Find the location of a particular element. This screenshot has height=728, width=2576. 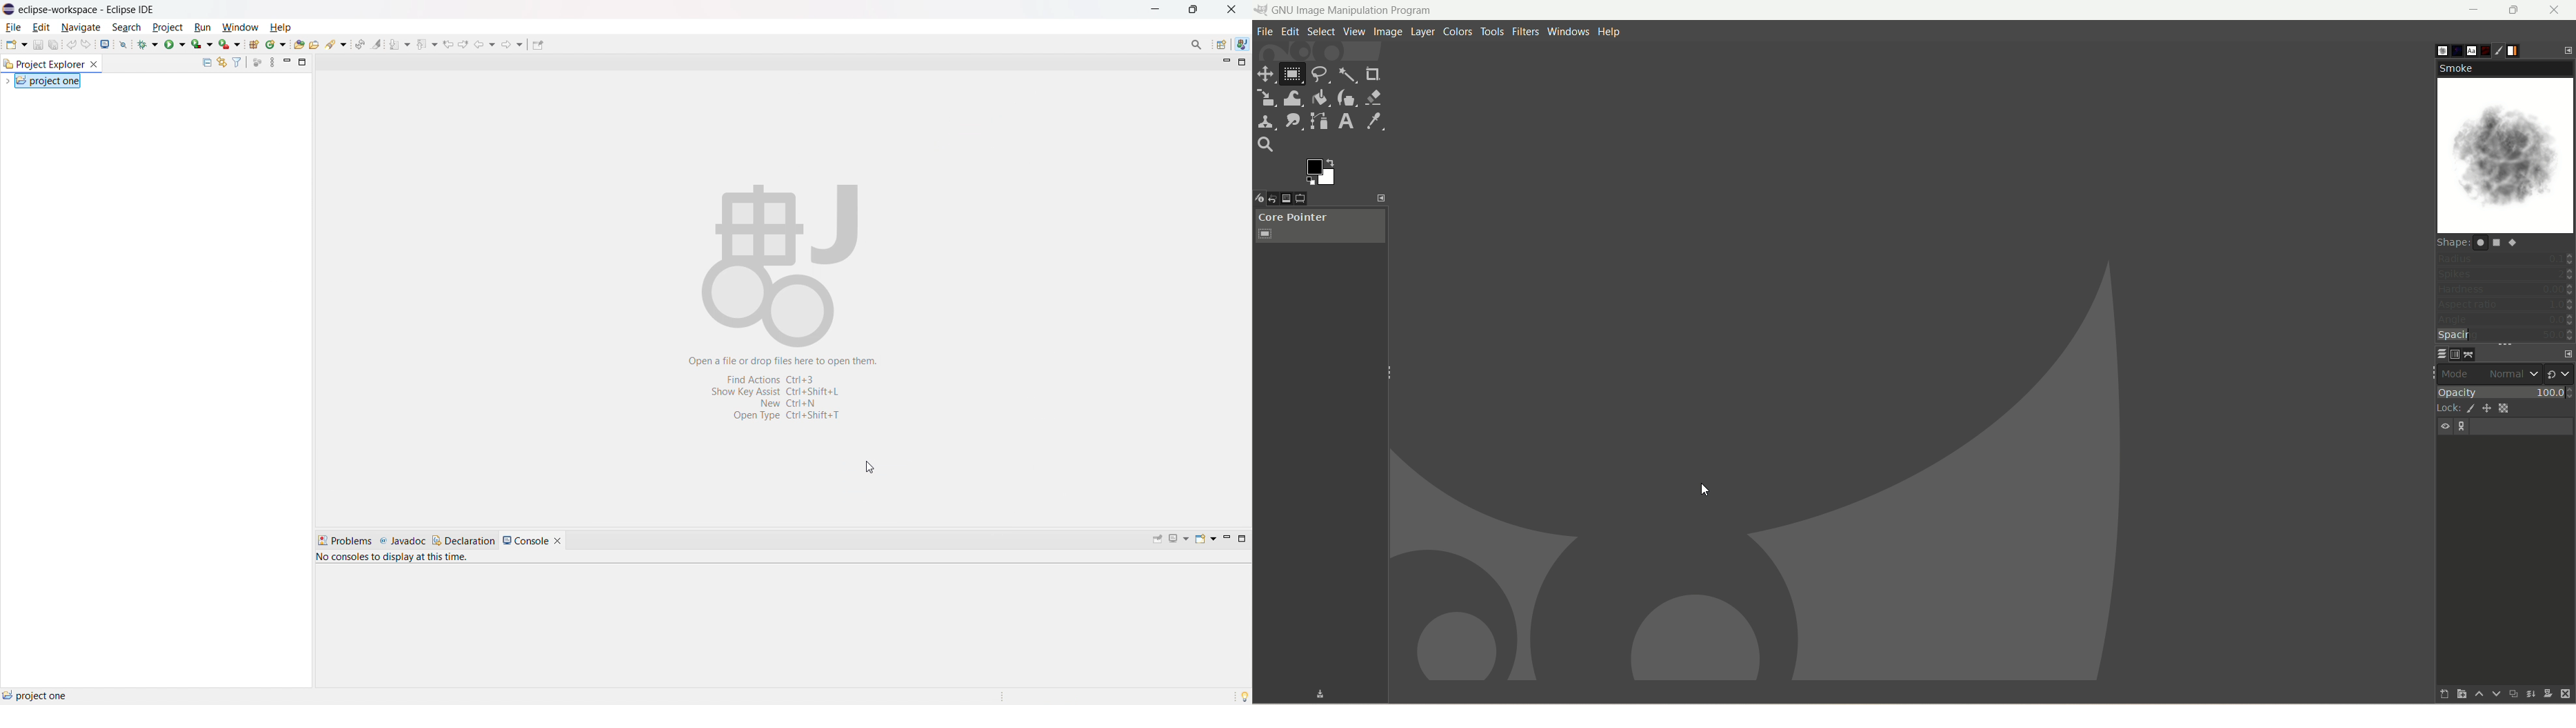

use last tool is located at coordinates (229, 44).